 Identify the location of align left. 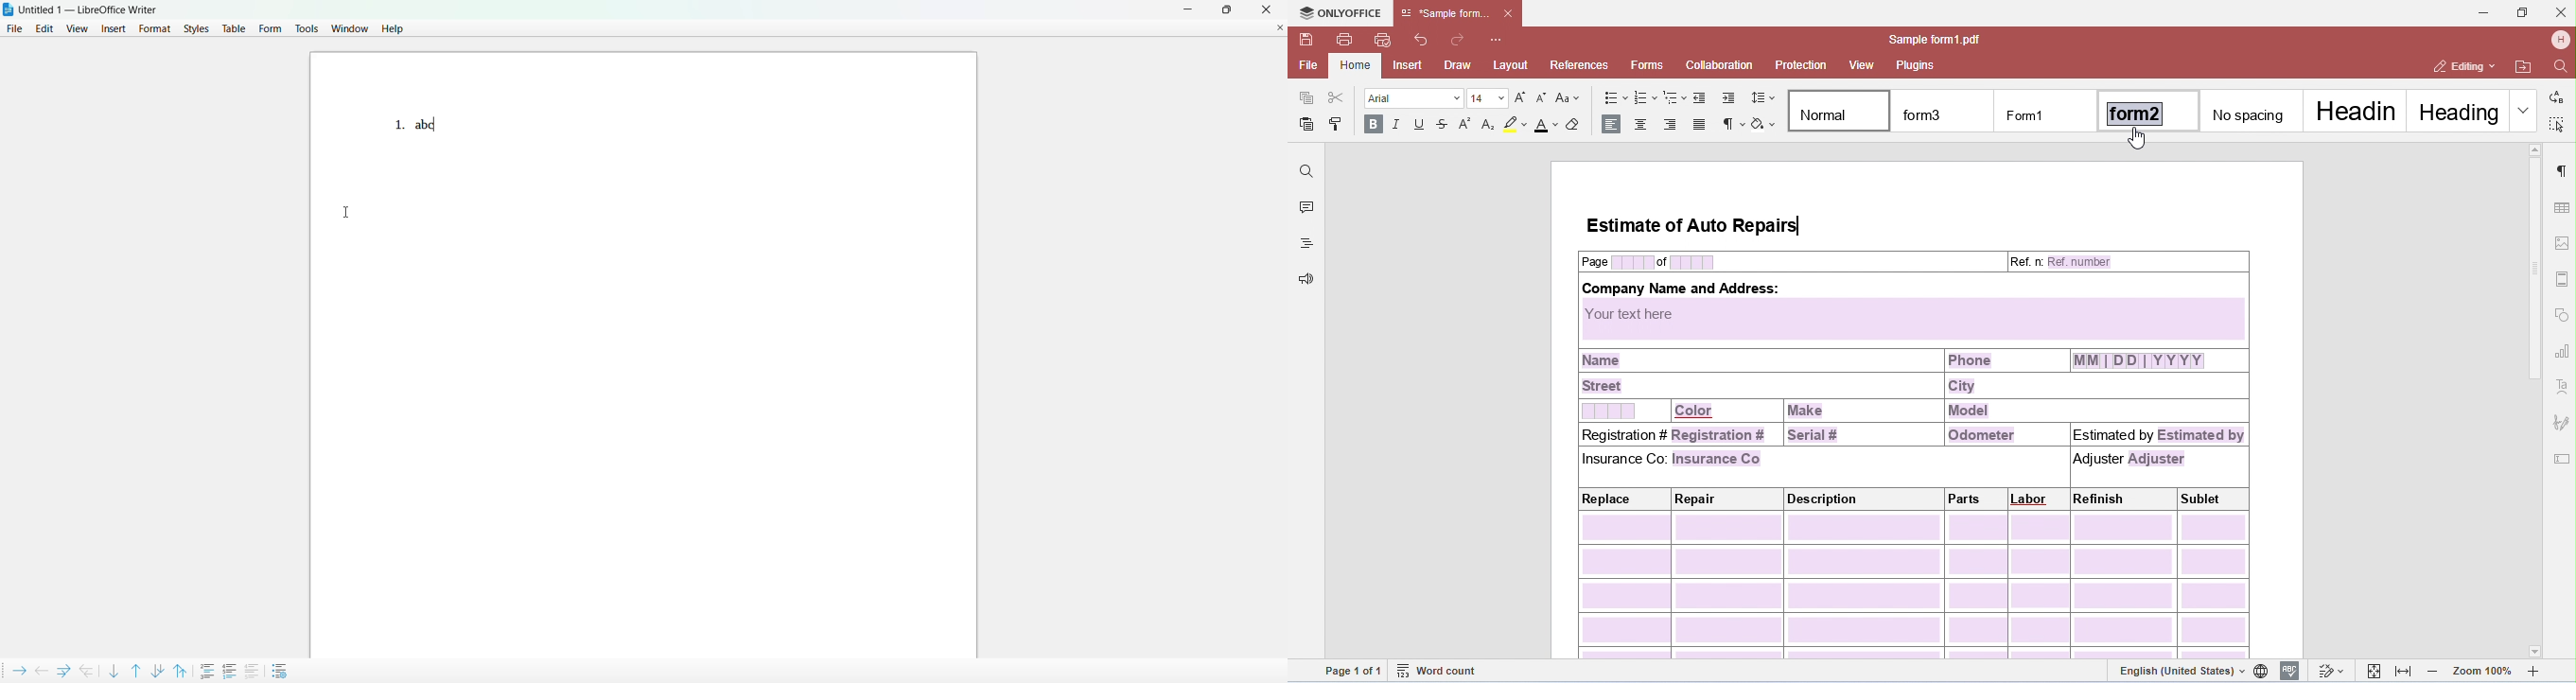
(1611, 123).